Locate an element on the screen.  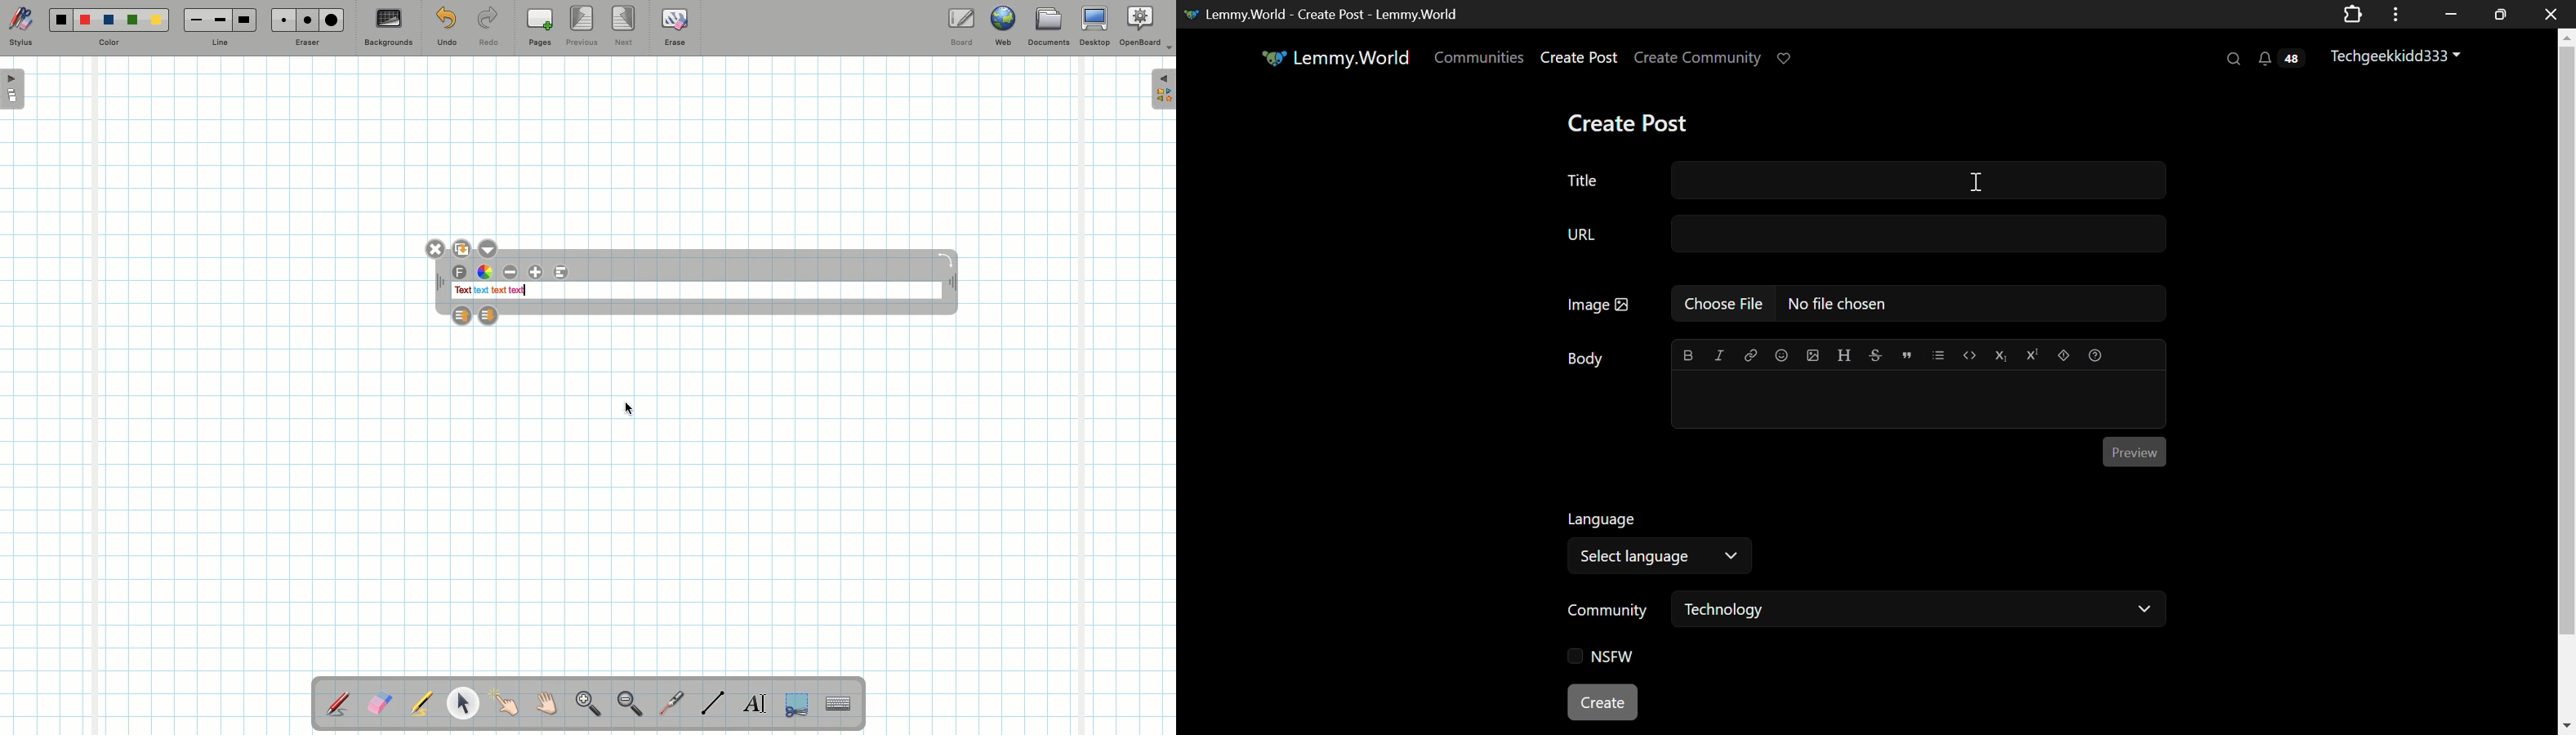
Color is located at coordinates (107, 43).